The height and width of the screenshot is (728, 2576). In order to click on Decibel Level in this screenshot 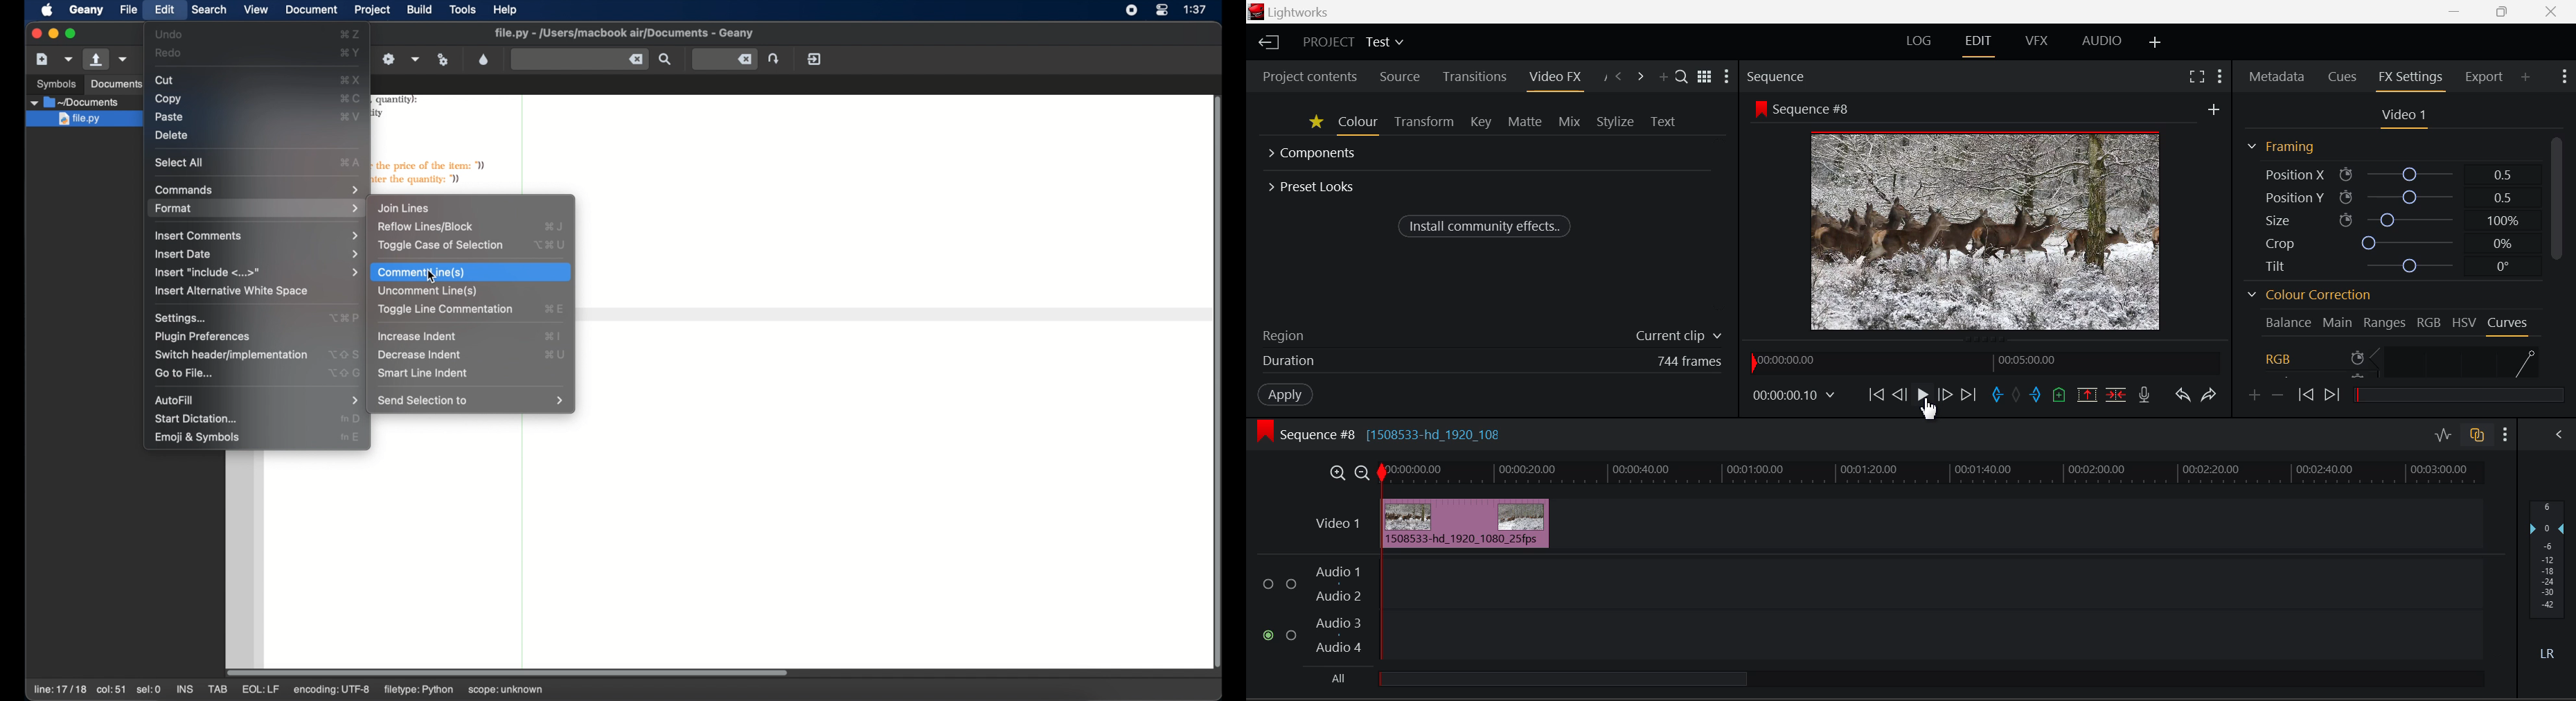, I will do `click(2546, 577)`.